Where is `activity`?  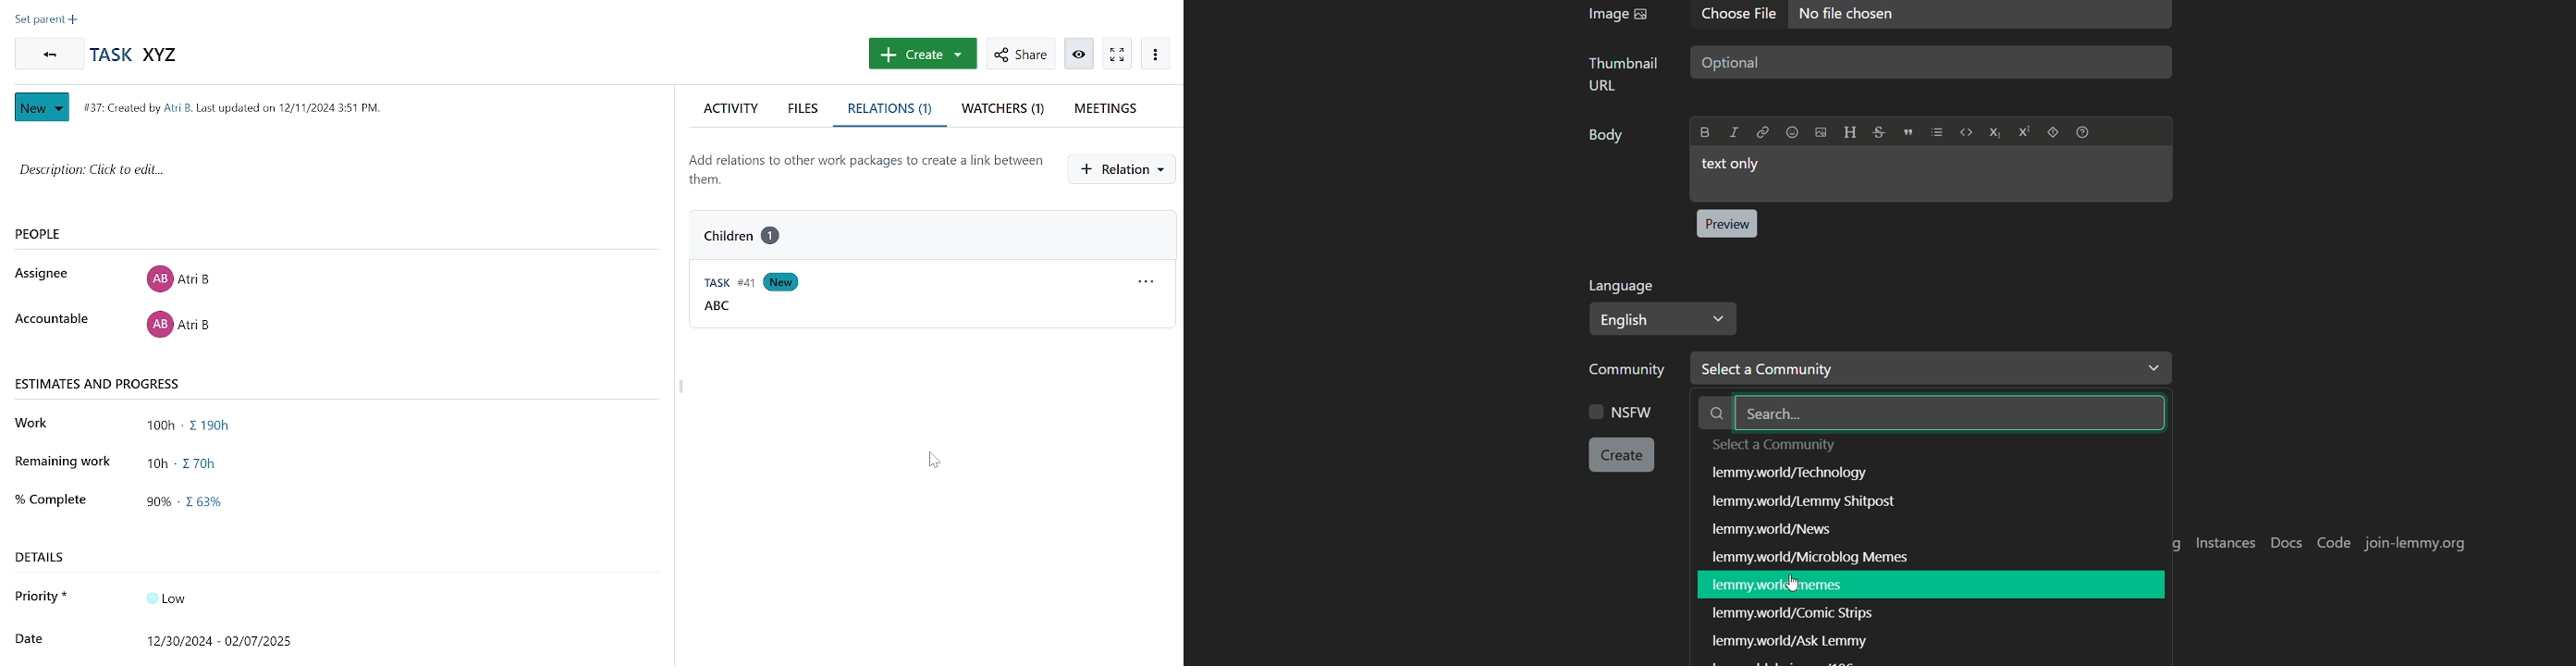 activity is located at coordinates (730, 108).